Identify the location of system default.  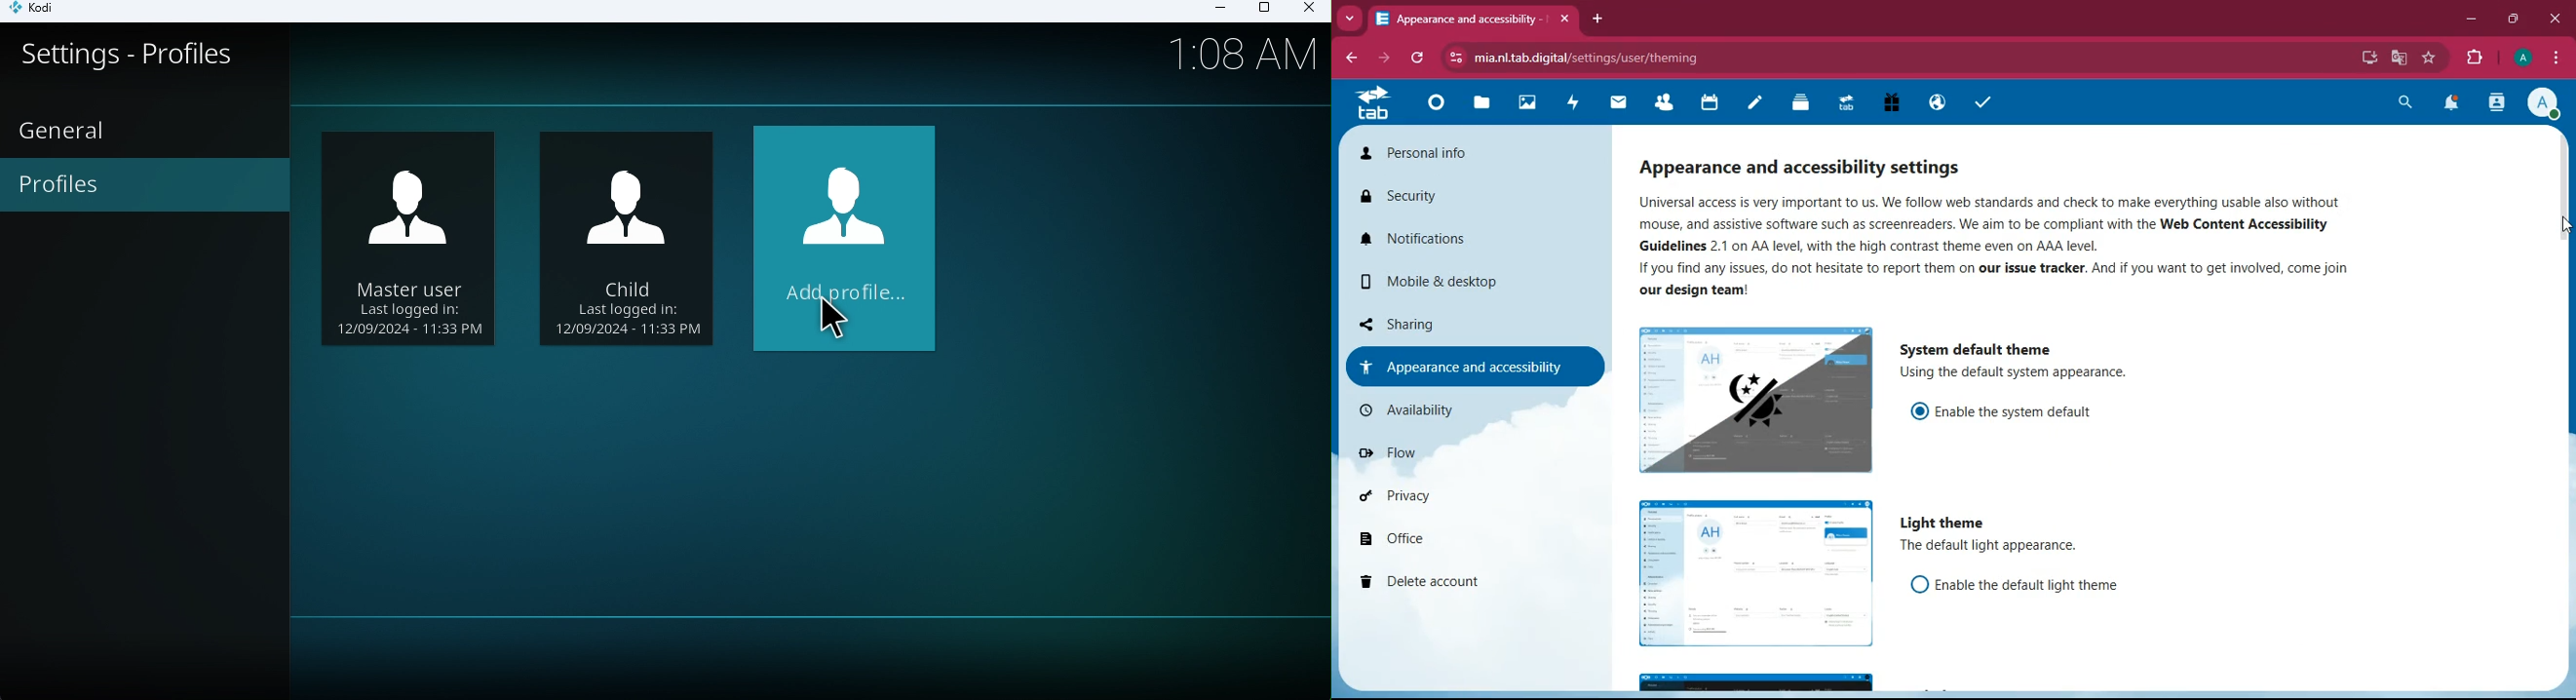
(1983, 345).